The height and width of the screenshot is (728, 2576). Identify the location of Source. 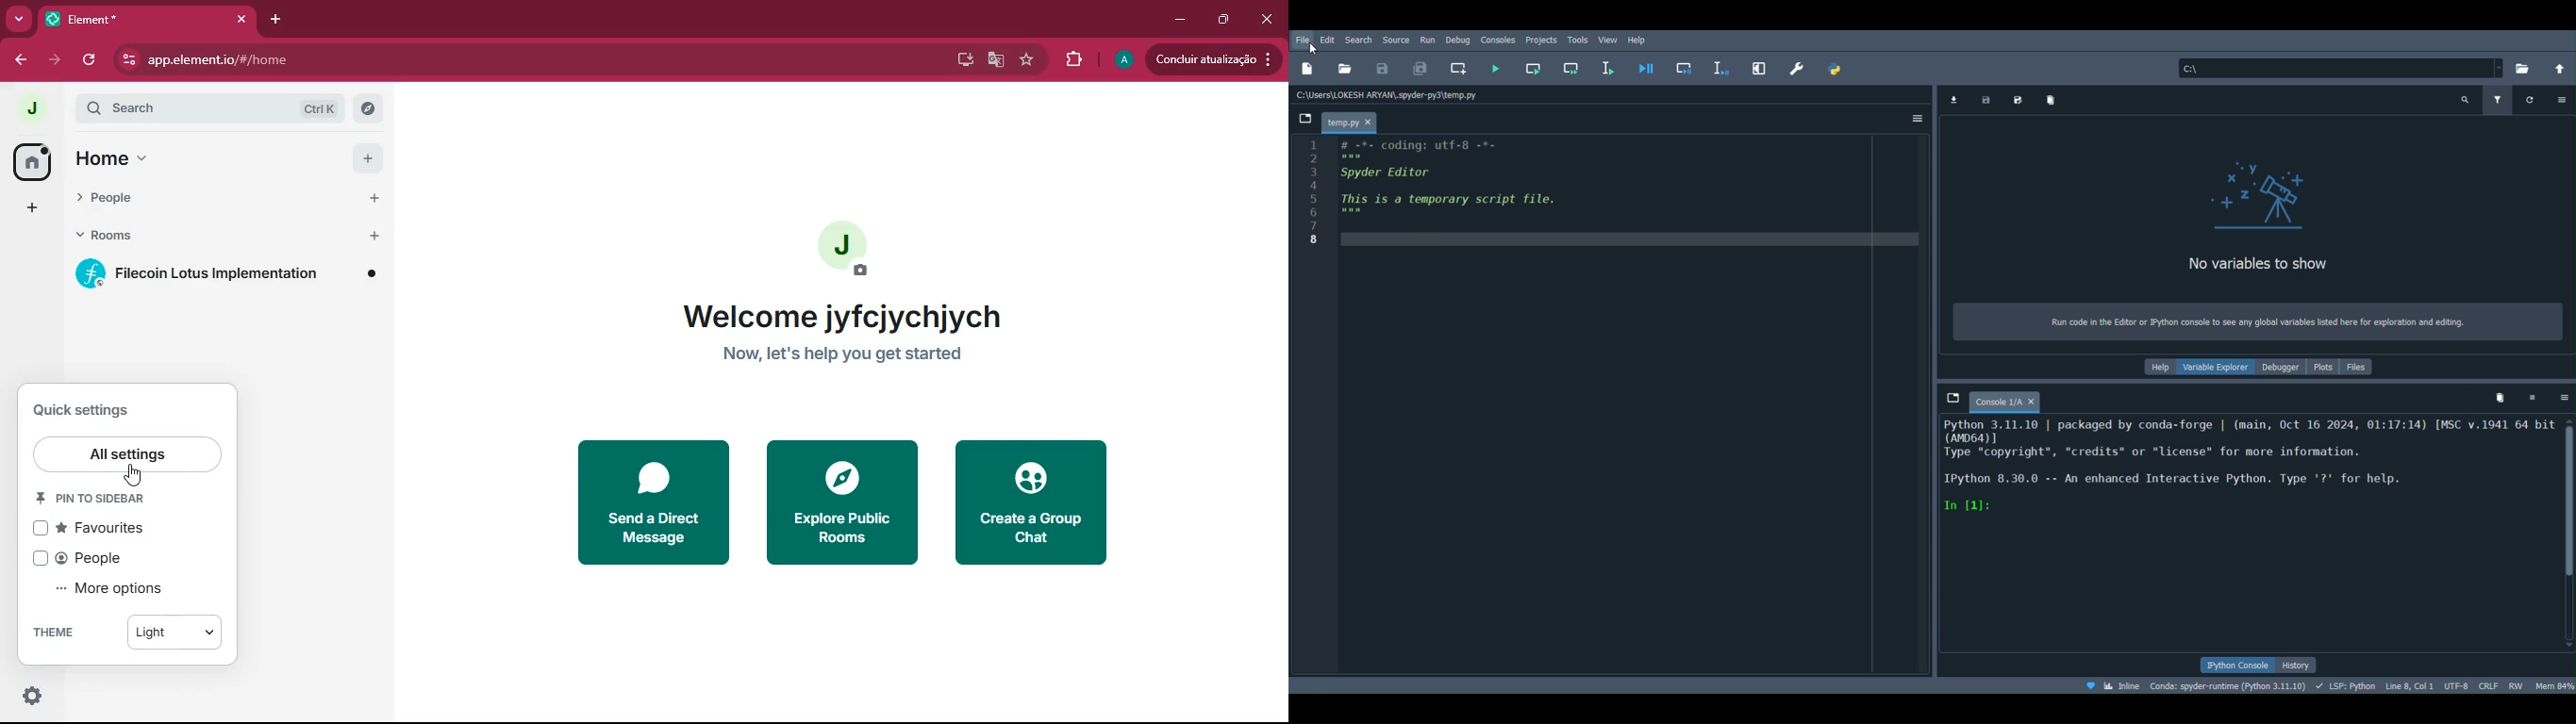
(1396, 38).